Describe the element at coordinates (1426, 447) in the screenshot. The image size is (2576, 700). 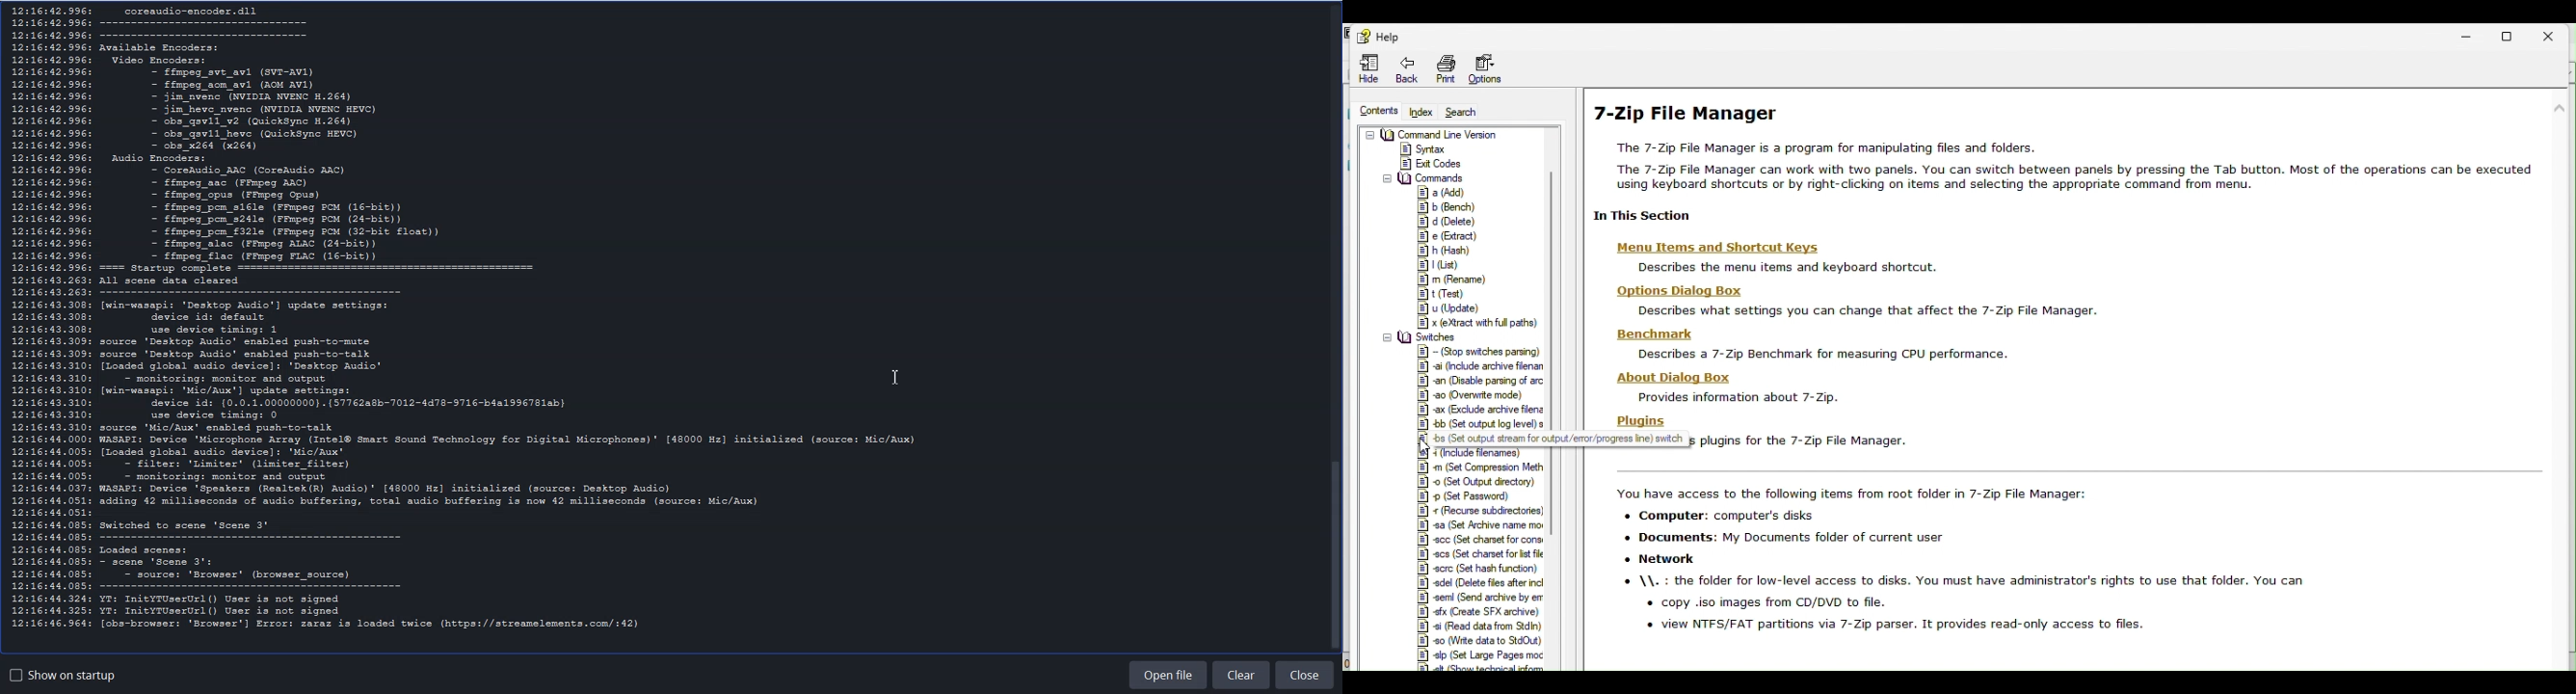
I see `cursor` at that location.